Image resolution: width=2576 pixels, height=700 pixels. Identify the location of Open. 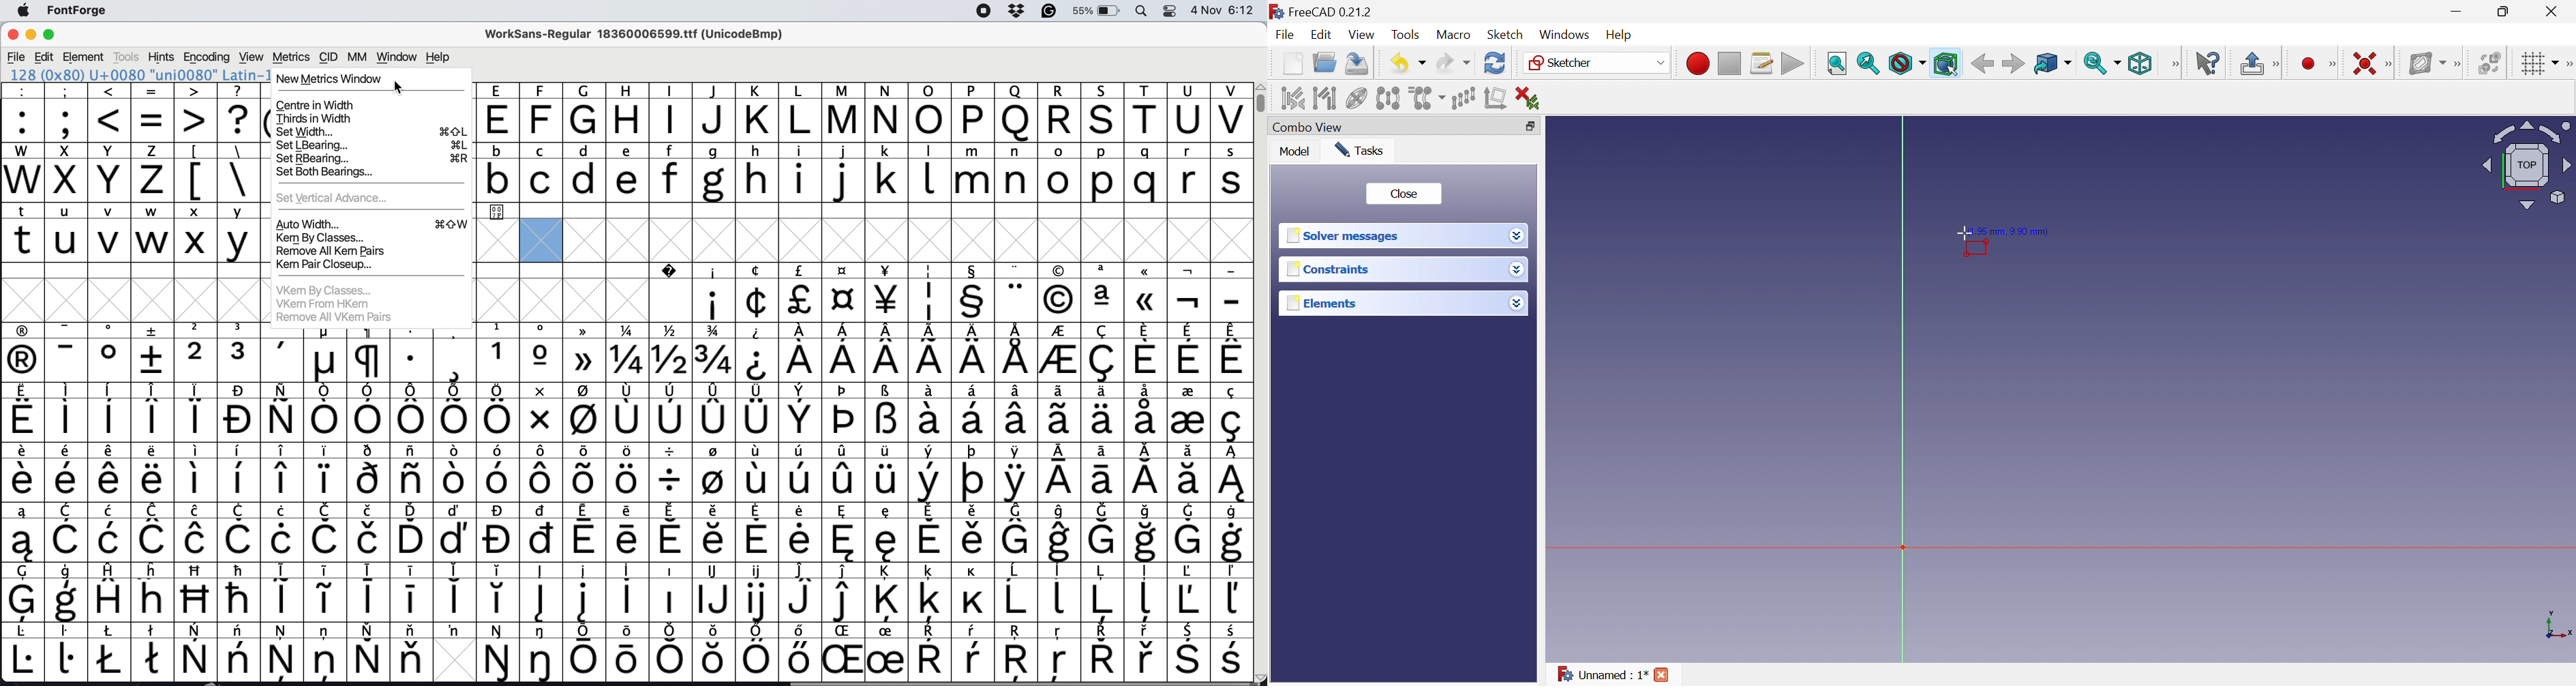
(1325, 63).